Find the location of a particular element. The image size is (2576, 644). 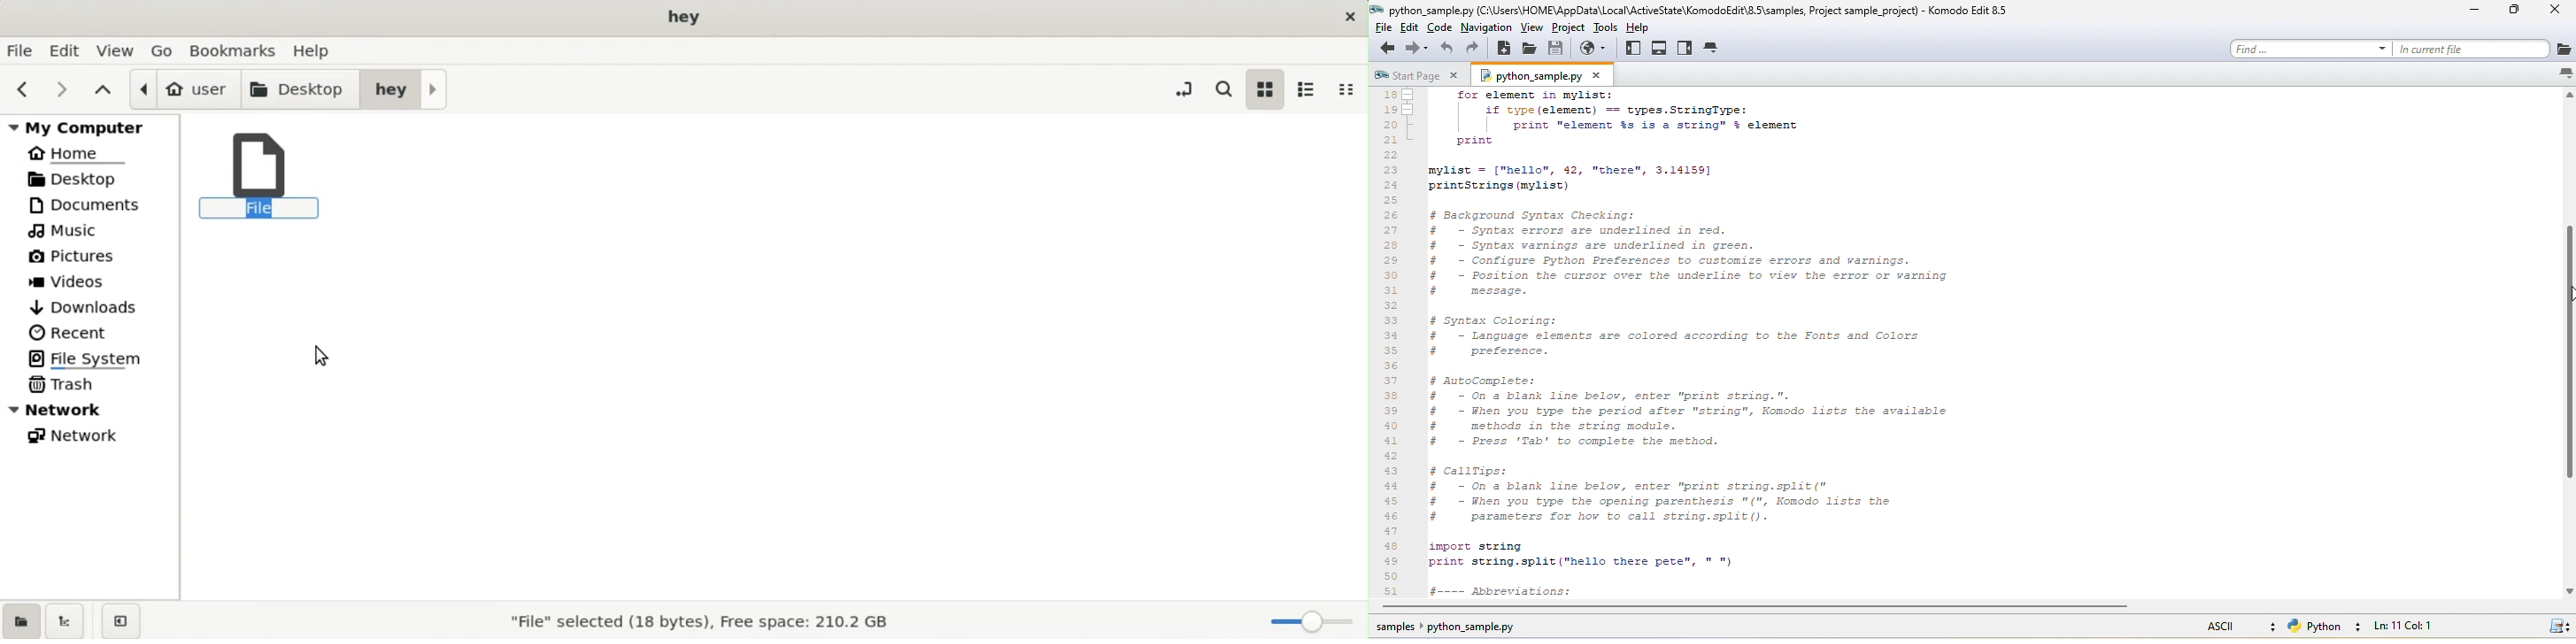

cursor is located at coordinates (326, 357).